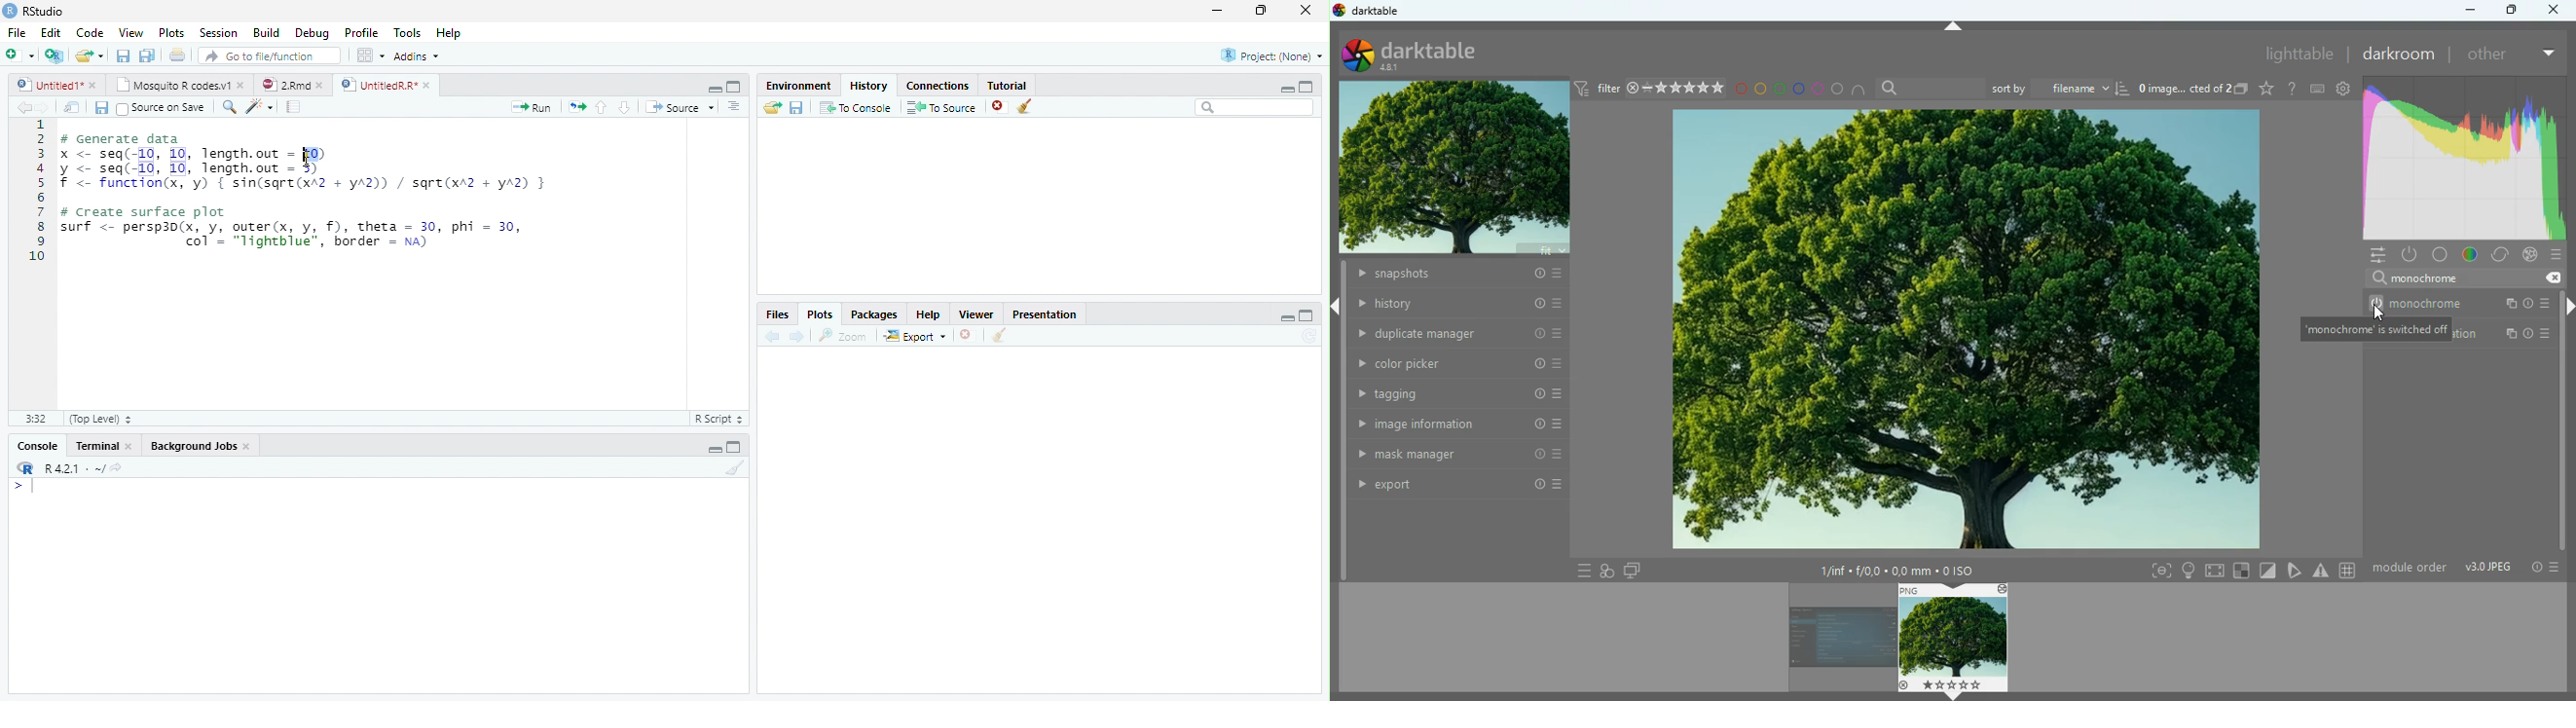  Describe the element at coordinates (1459, 485) in the screenshot. I see `export` at that location.